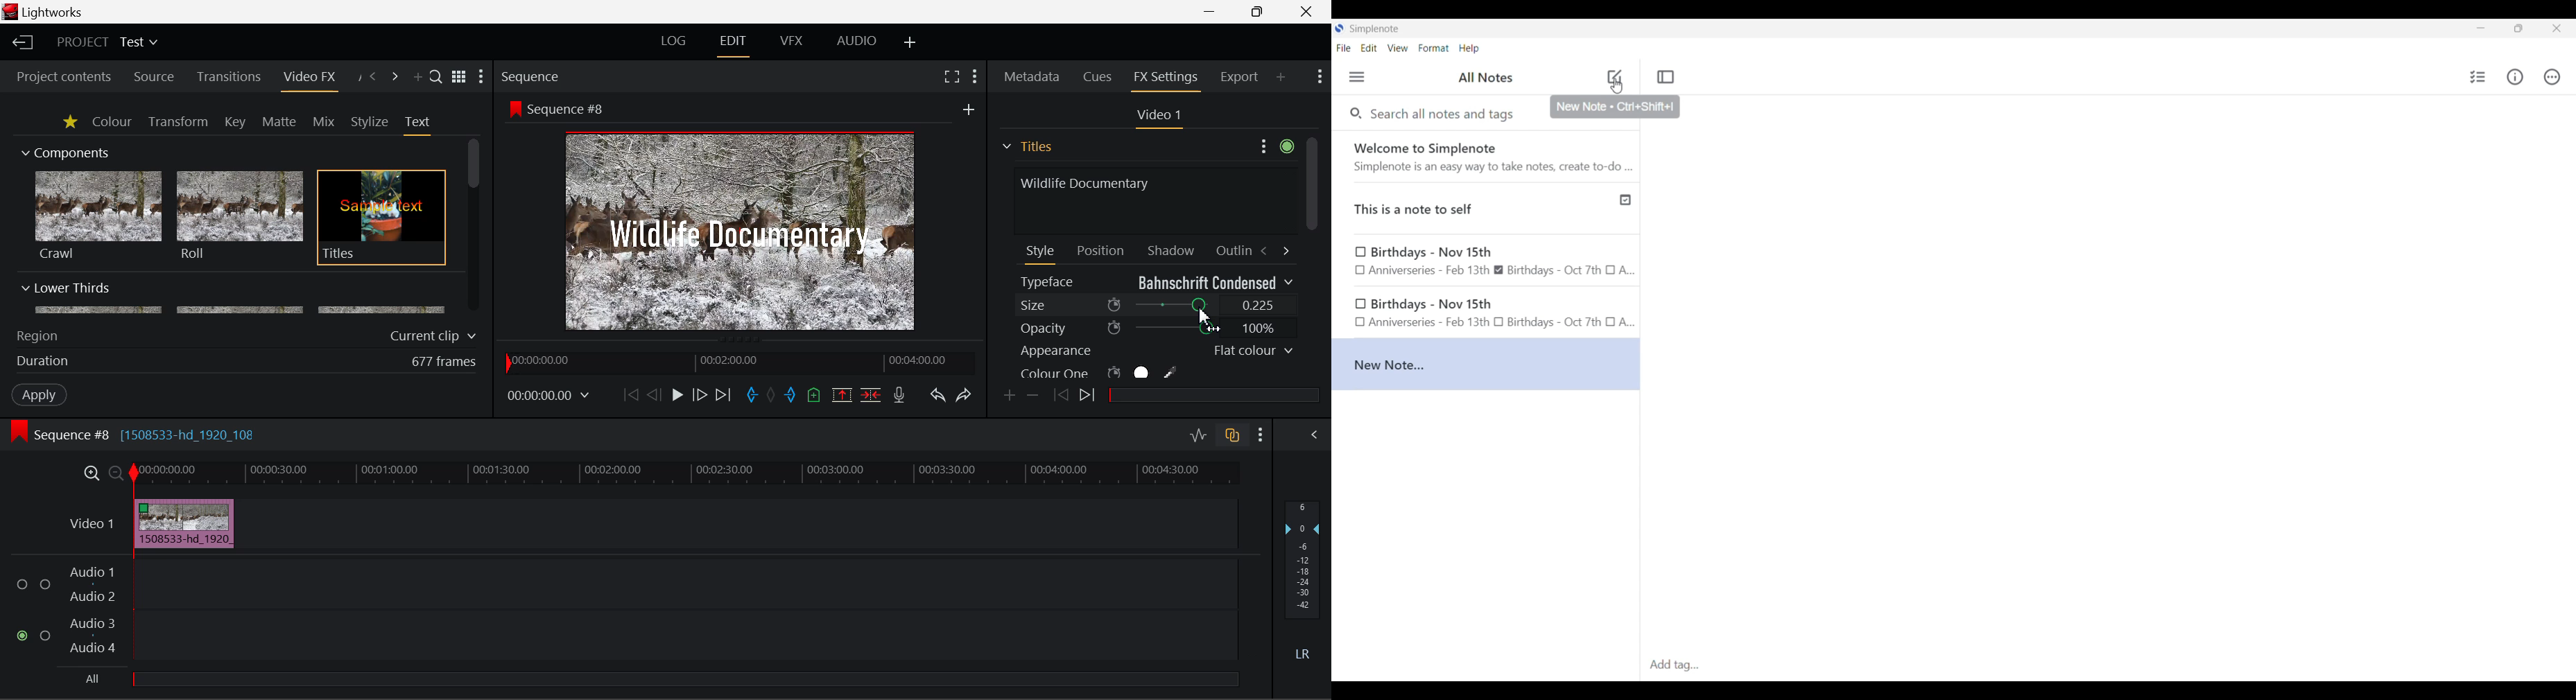 This screenshot has width=2576, height=700. Describe the element at coordinates (416, 78) in the screenshot. I see `Add Panel` at that location.